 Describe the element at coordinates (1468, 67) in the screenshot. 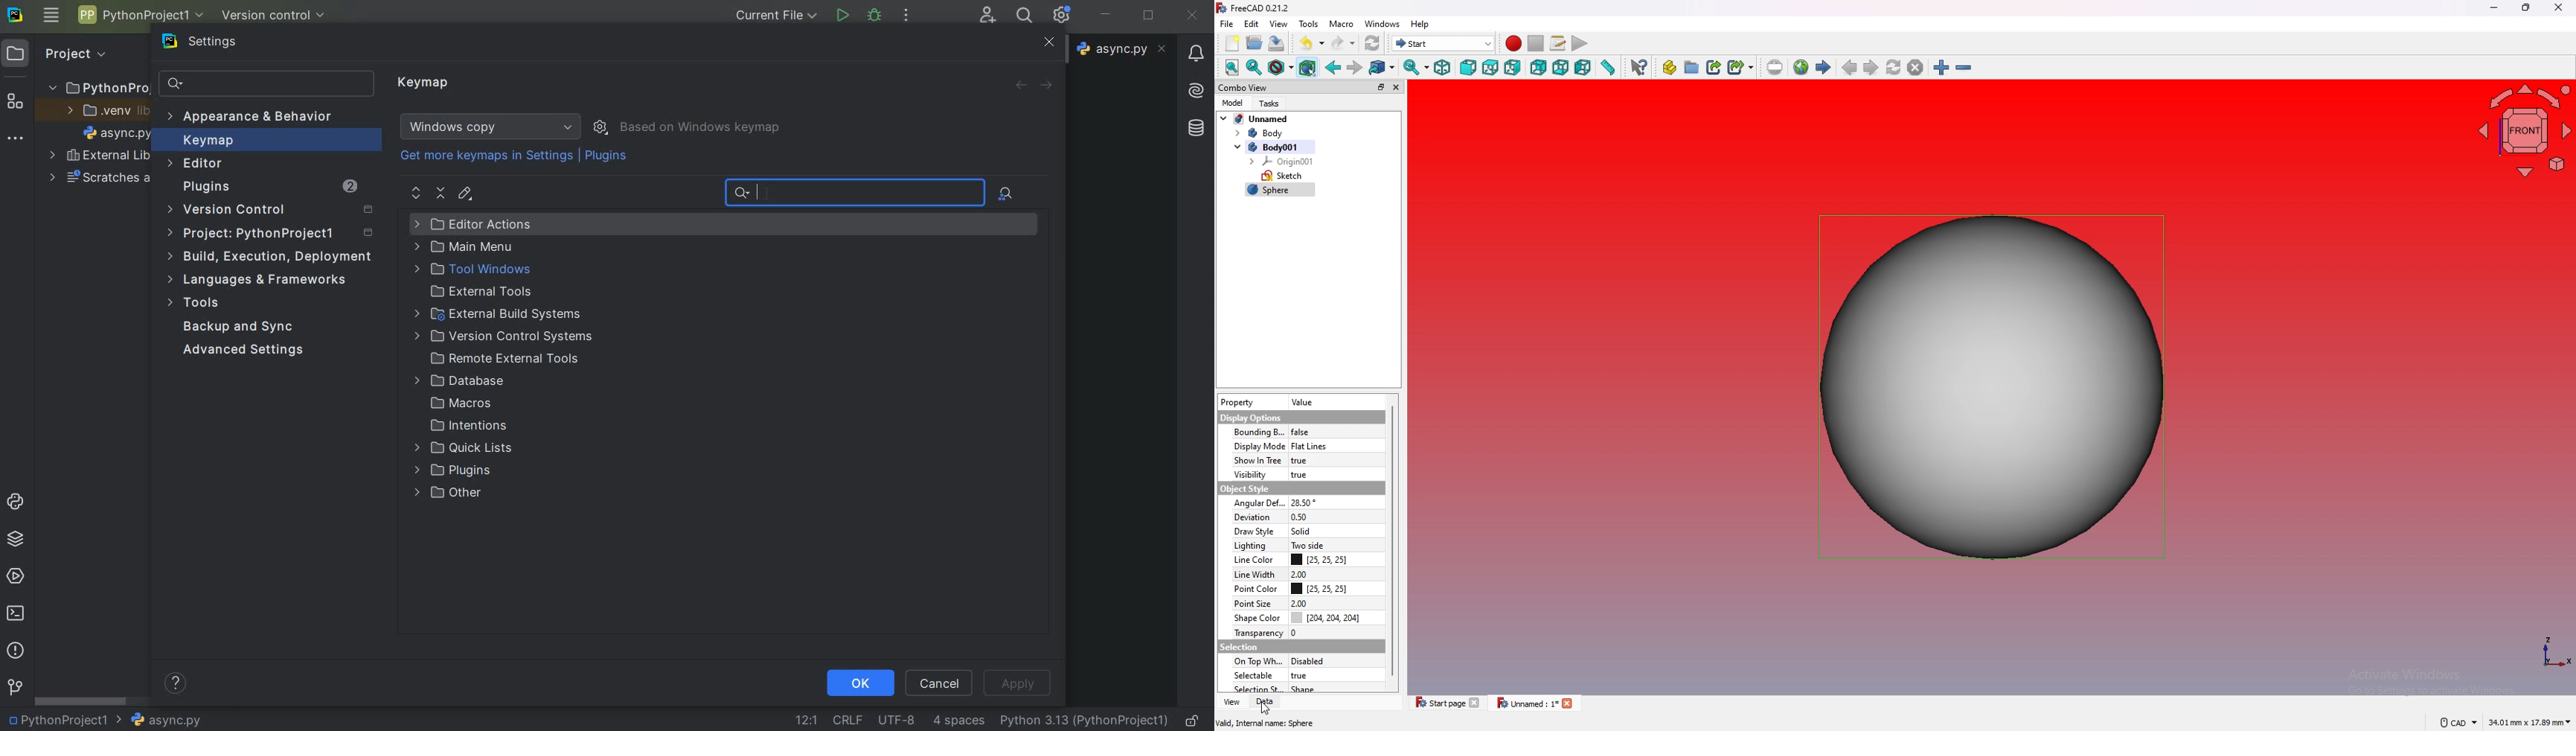

I see `front` at that location.